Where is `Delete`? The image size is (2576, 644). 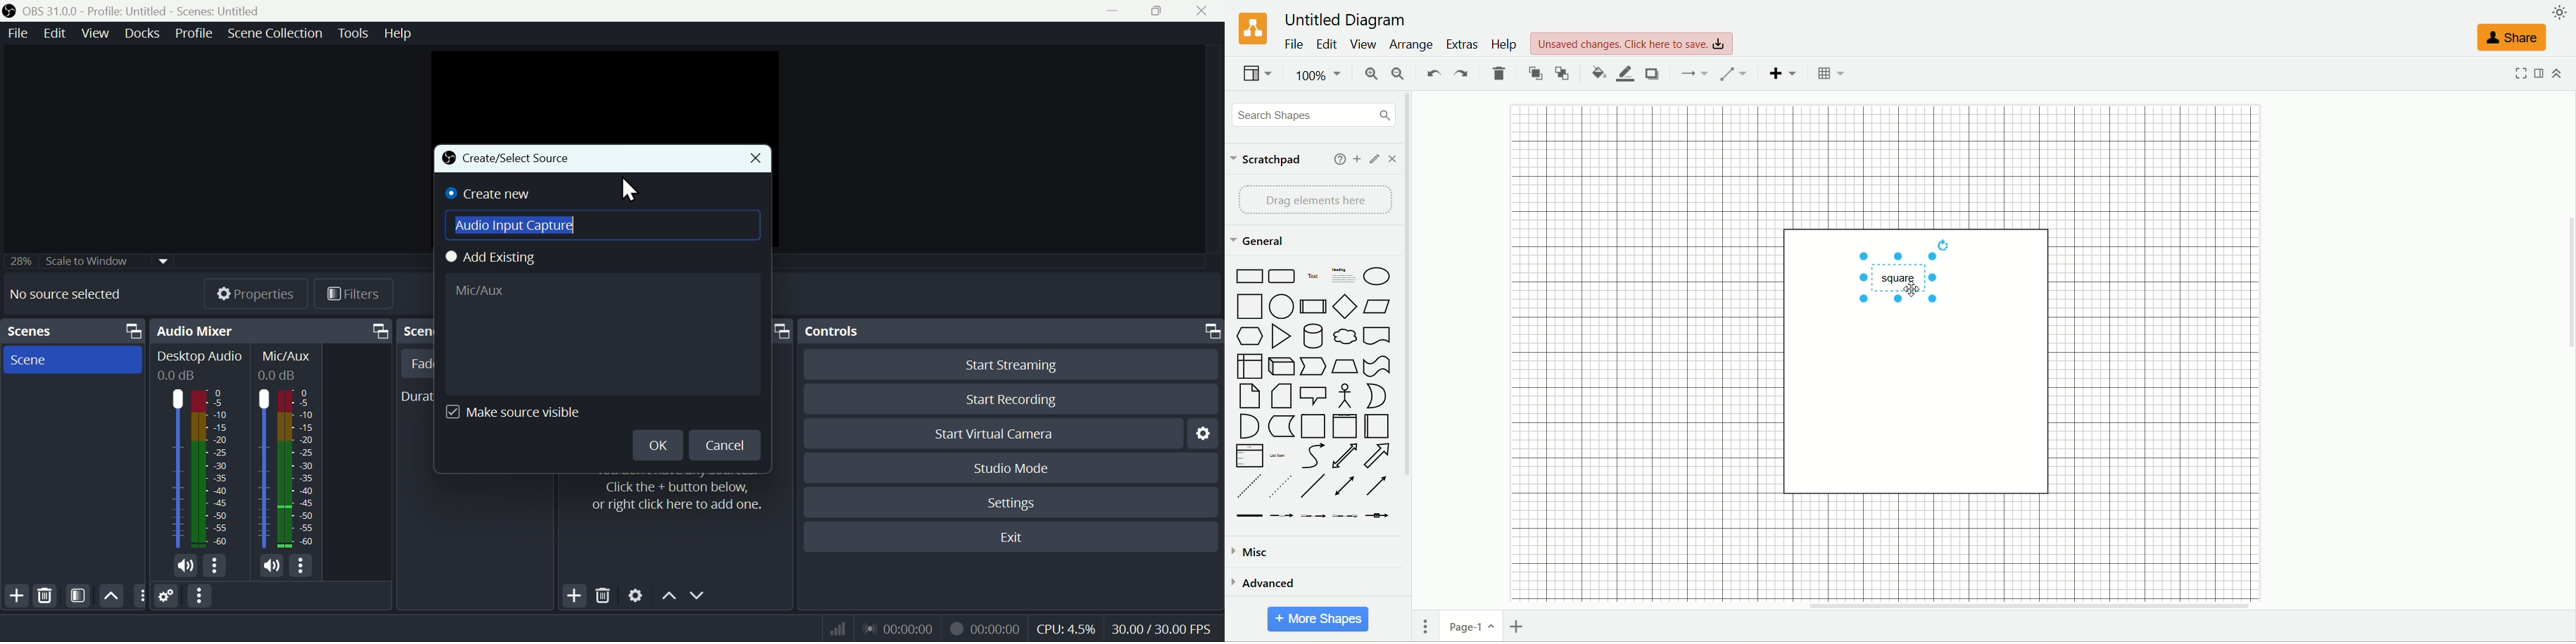 Delete is located at coordinates (45, 596).